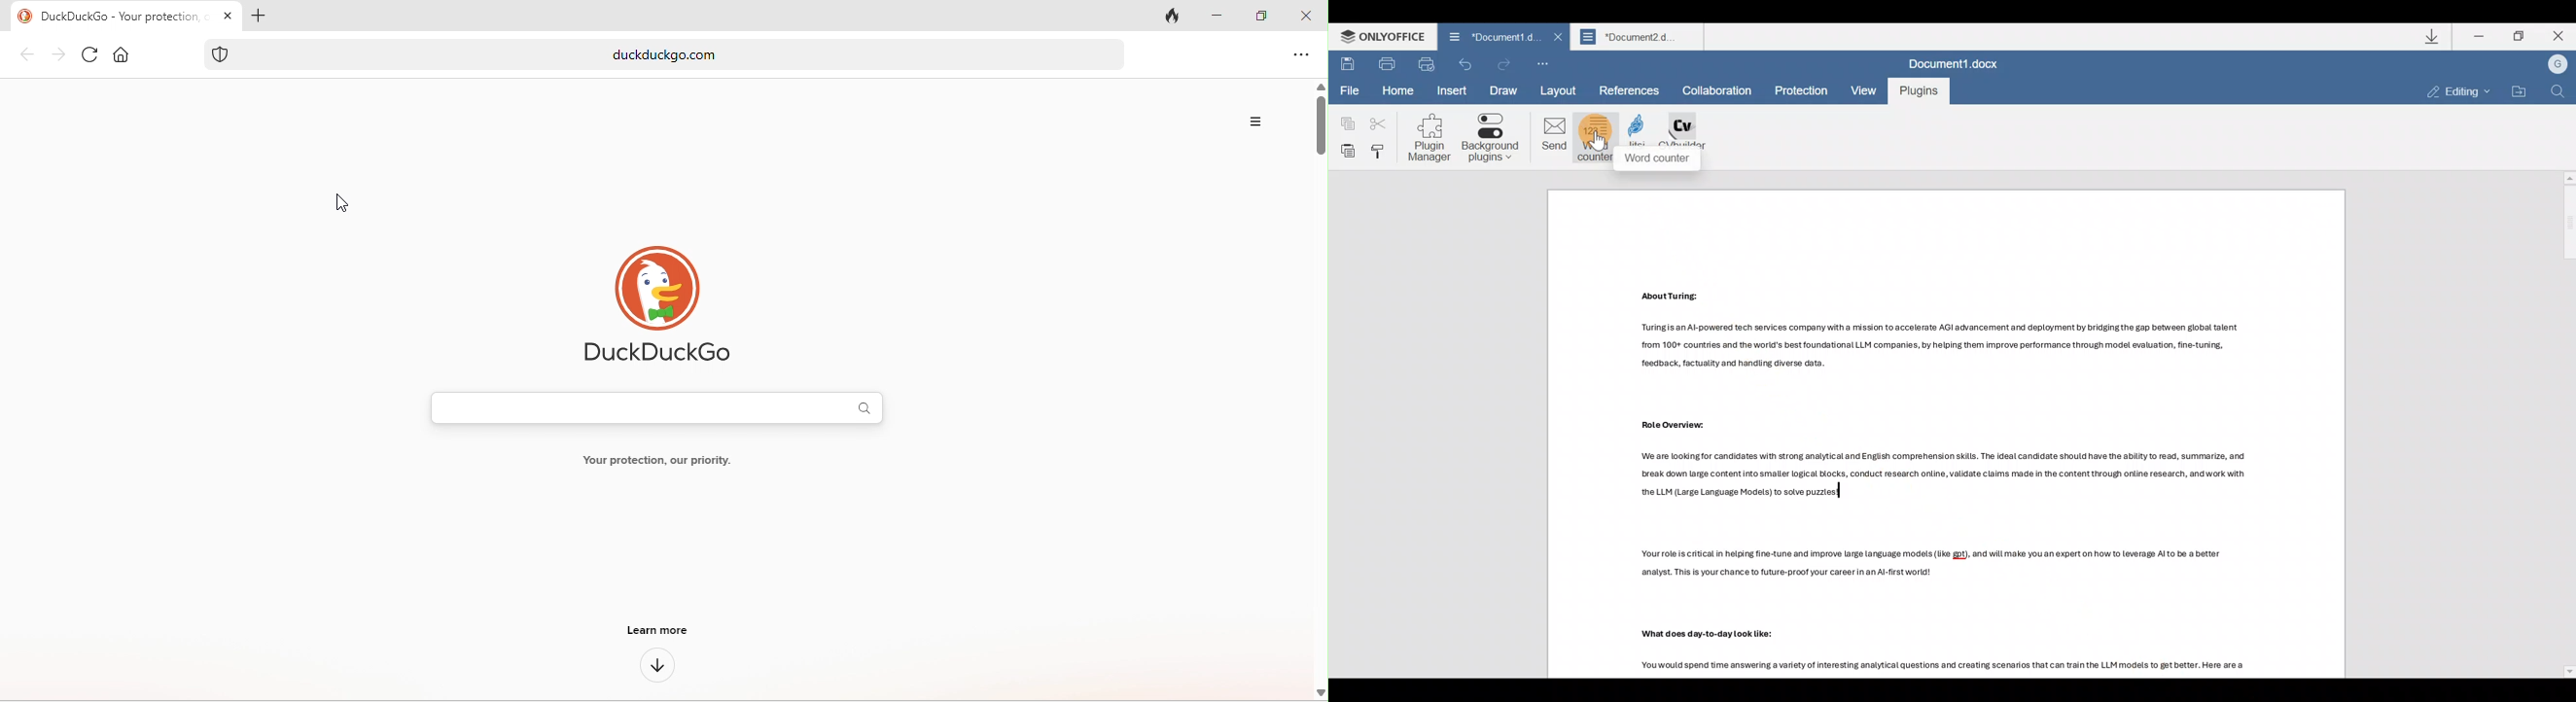 The height and width of the screenshot is (728, 2576). I want to click on Open file location, so click(2521, 90).